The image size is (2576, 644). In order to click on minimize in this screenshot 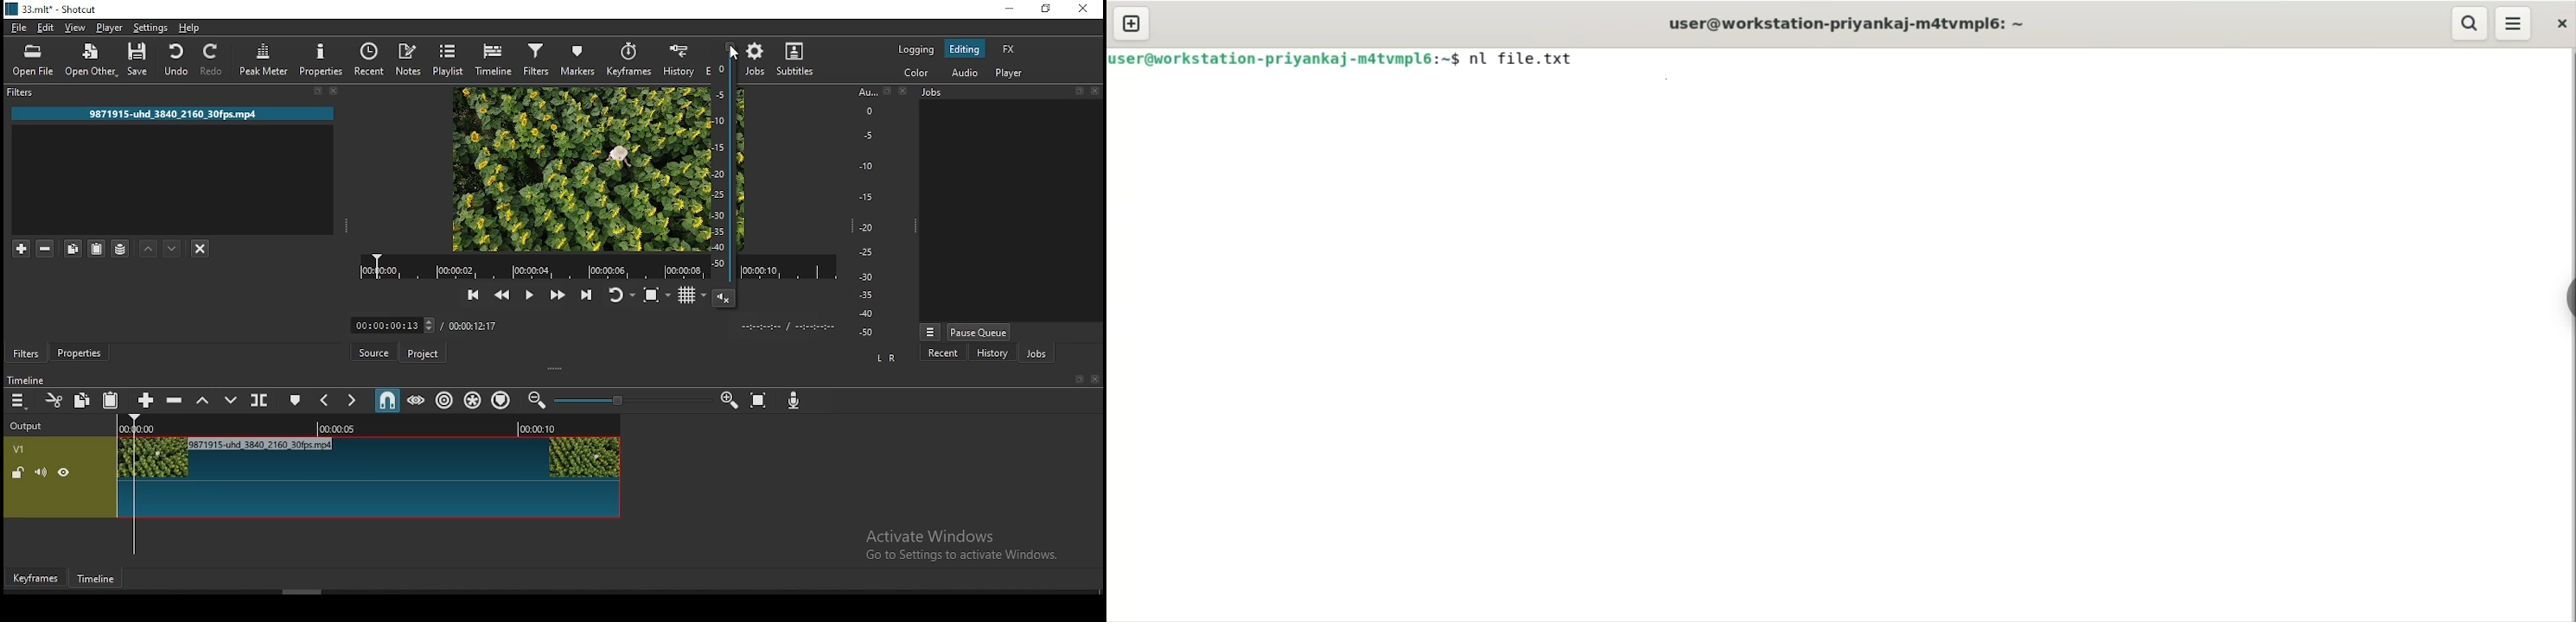, I will do `click(1010, 9)`.